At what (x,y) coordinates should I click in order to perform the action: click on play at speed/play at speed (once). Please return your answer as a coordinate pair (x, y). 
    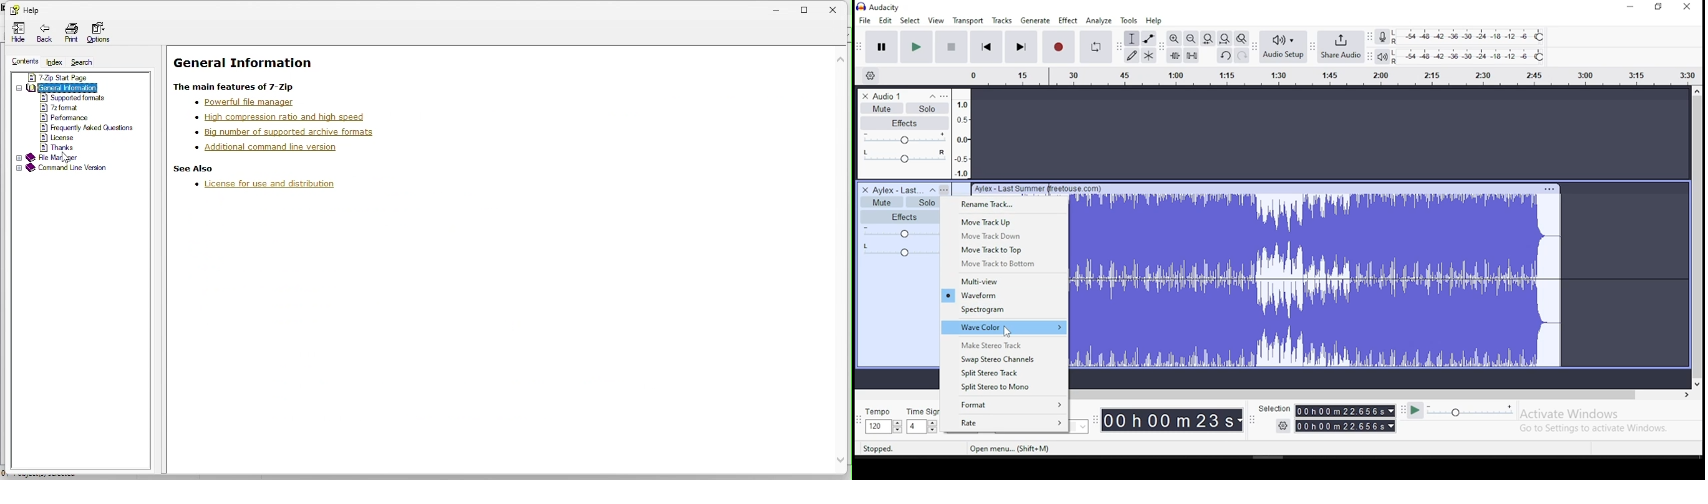
    Looking at the image, I should click on (1461, 413).